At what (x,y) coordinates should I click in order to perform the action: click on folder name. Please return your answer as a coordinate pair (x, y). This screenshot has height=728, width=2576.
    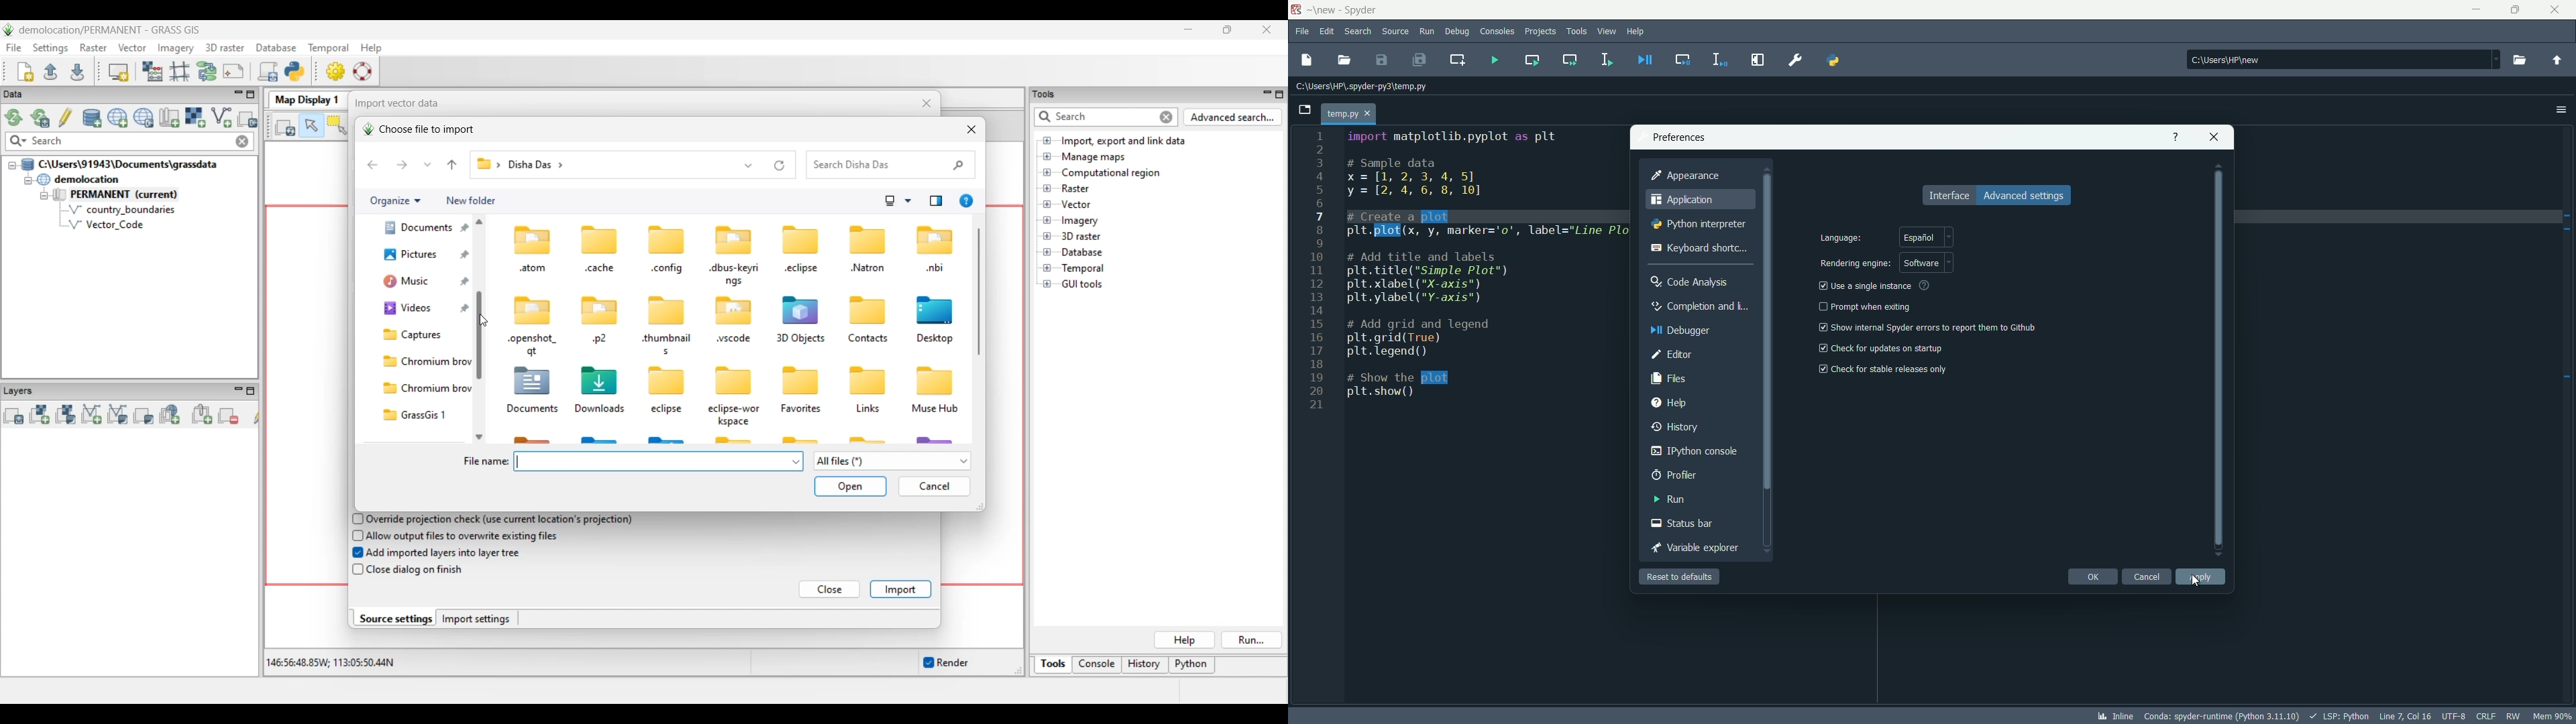
    Looking at the image, I should click on (1322, 11).